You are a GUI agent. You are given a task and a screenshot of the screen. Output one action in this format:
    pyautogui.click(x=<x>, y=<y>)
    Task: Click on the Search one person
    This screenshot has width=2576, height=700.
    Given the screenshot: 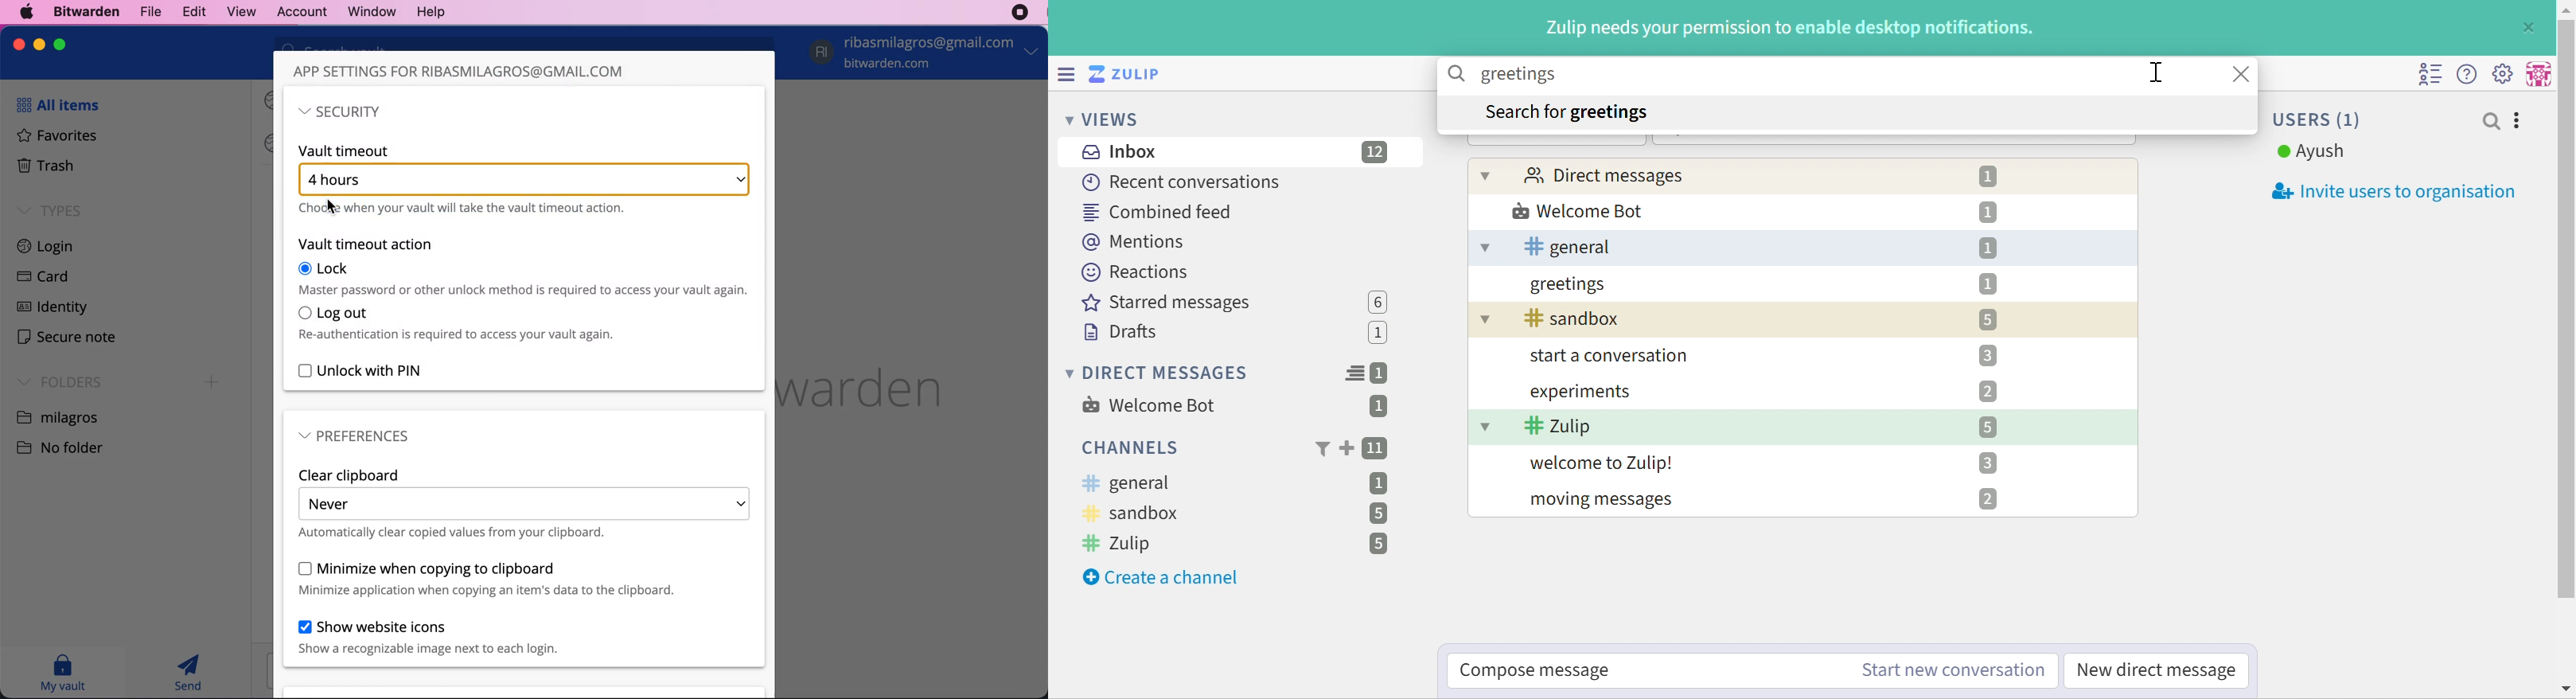 What is the action you would take?
    pyautogui.click(x=2491, y=121)
    